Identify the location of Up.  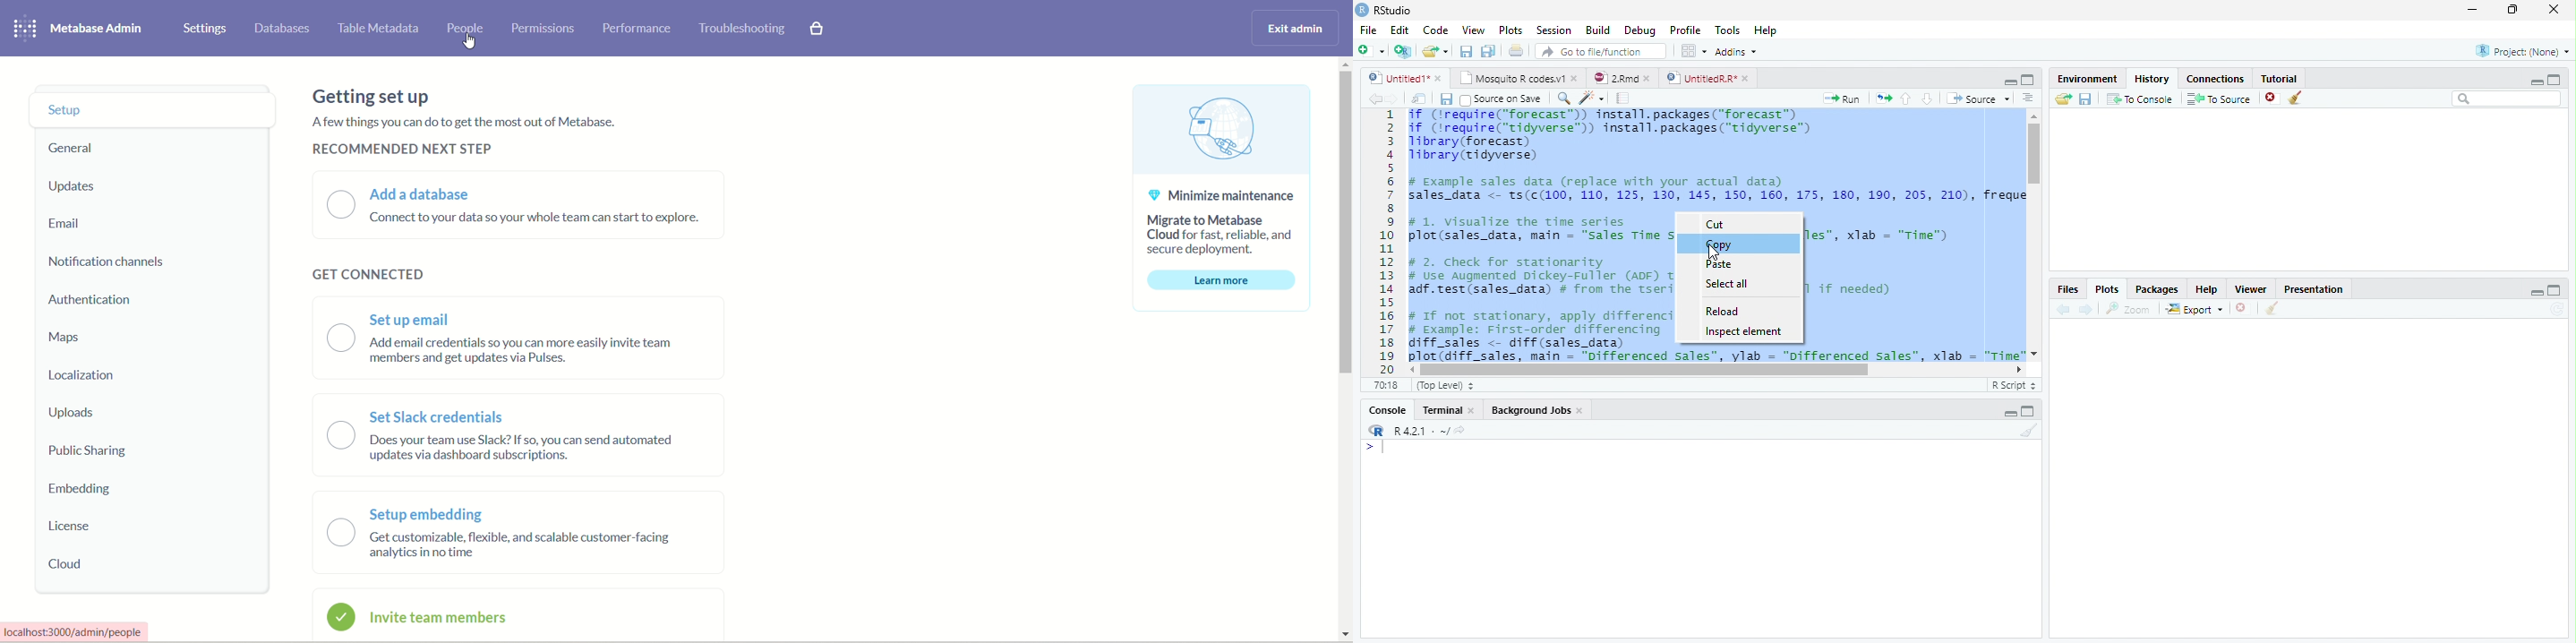
(1906, 99).